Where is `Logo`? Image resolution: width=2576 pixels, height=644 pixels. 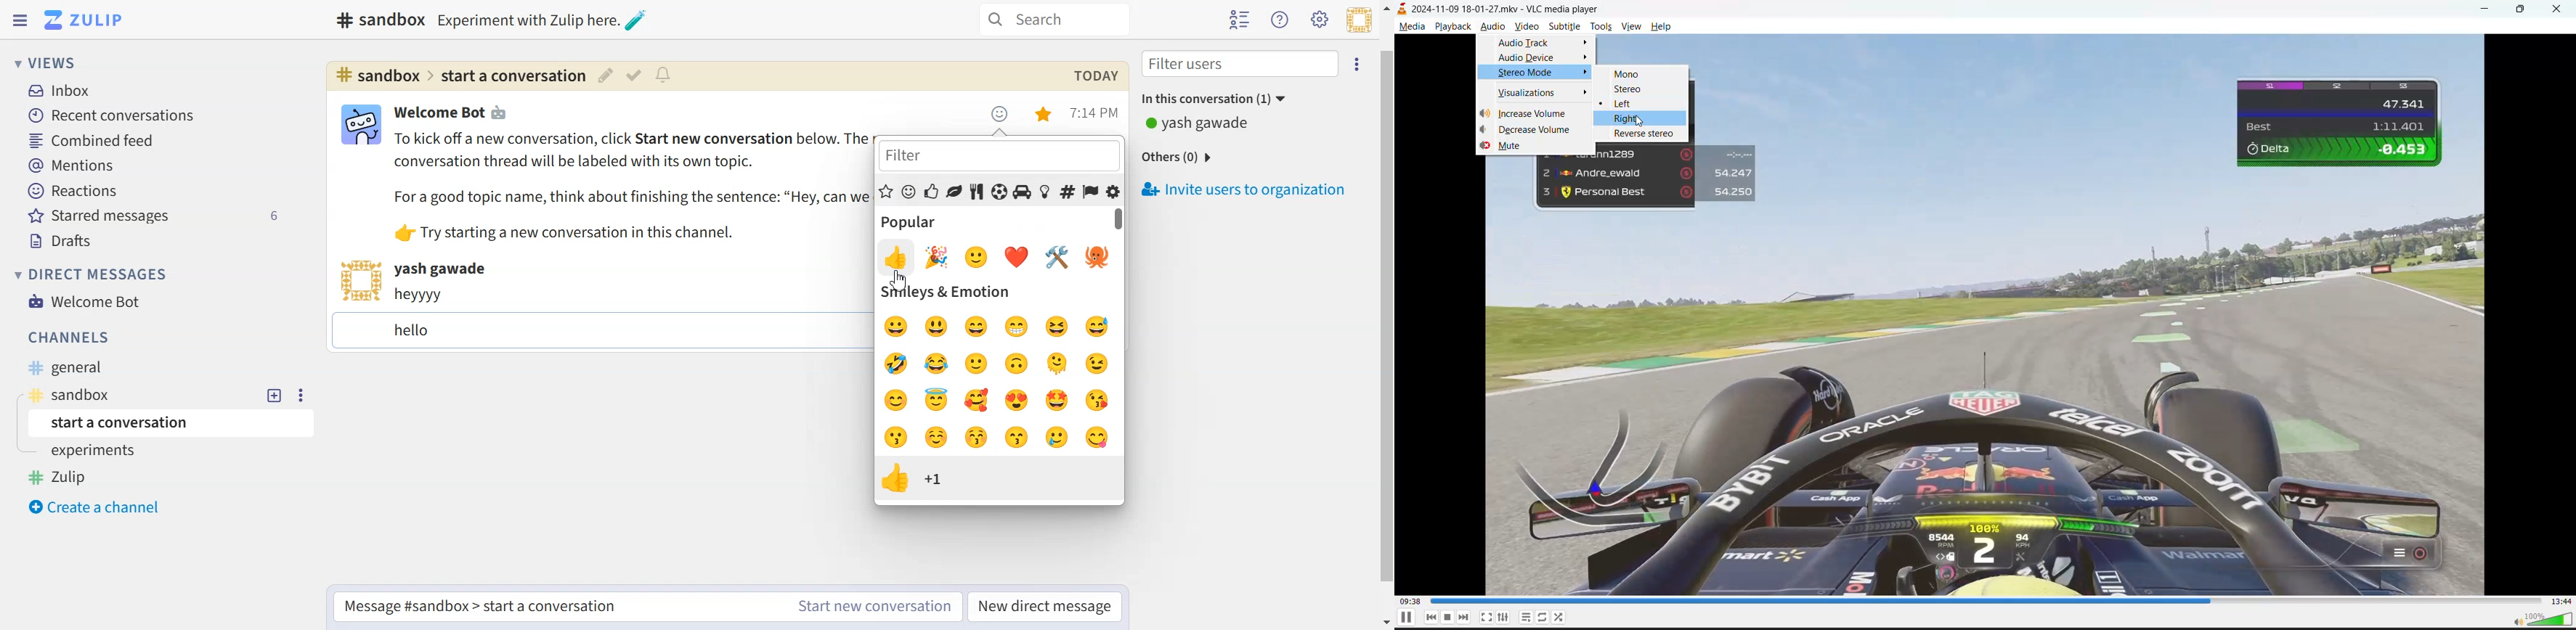
Logo is located at coordinates (83, 20).